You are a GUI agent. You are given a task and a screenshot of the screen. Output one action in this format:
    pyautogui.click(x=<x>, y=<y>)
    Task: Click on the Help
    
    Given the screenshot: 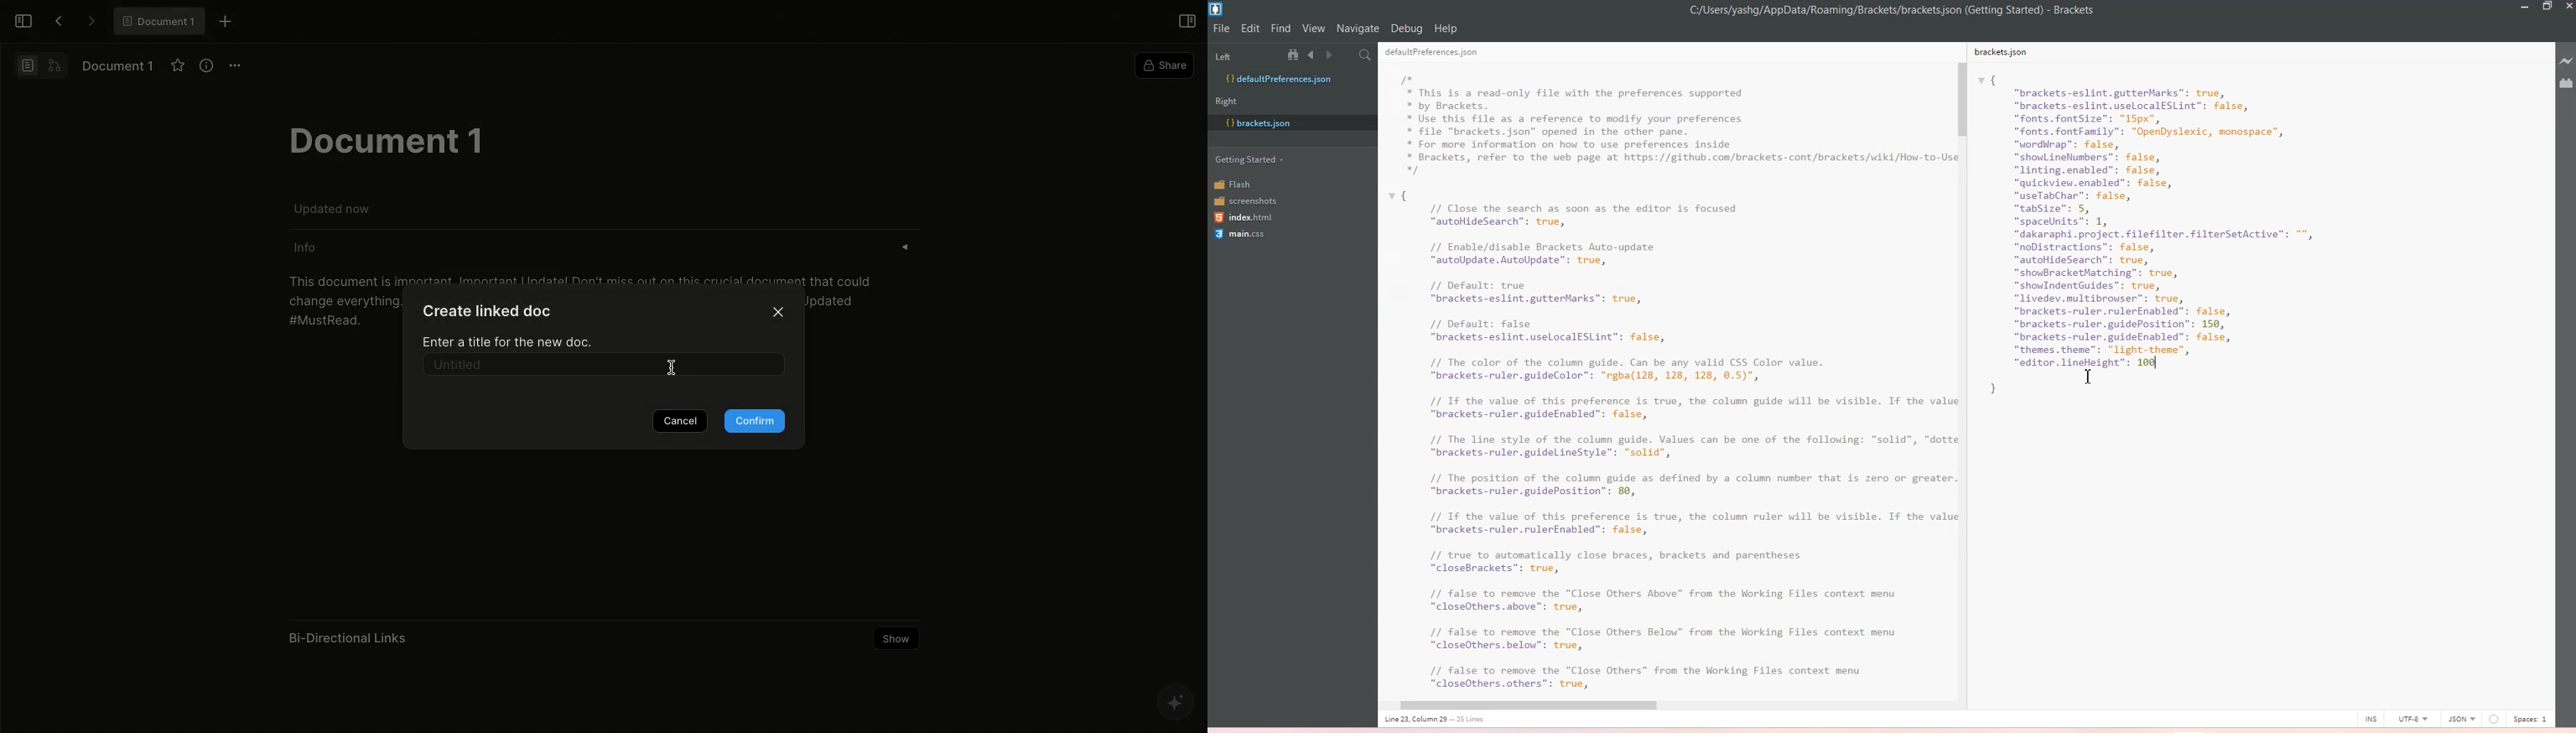 What is the action you would take?
    pyautogui.click(x=1446, y=29)
    